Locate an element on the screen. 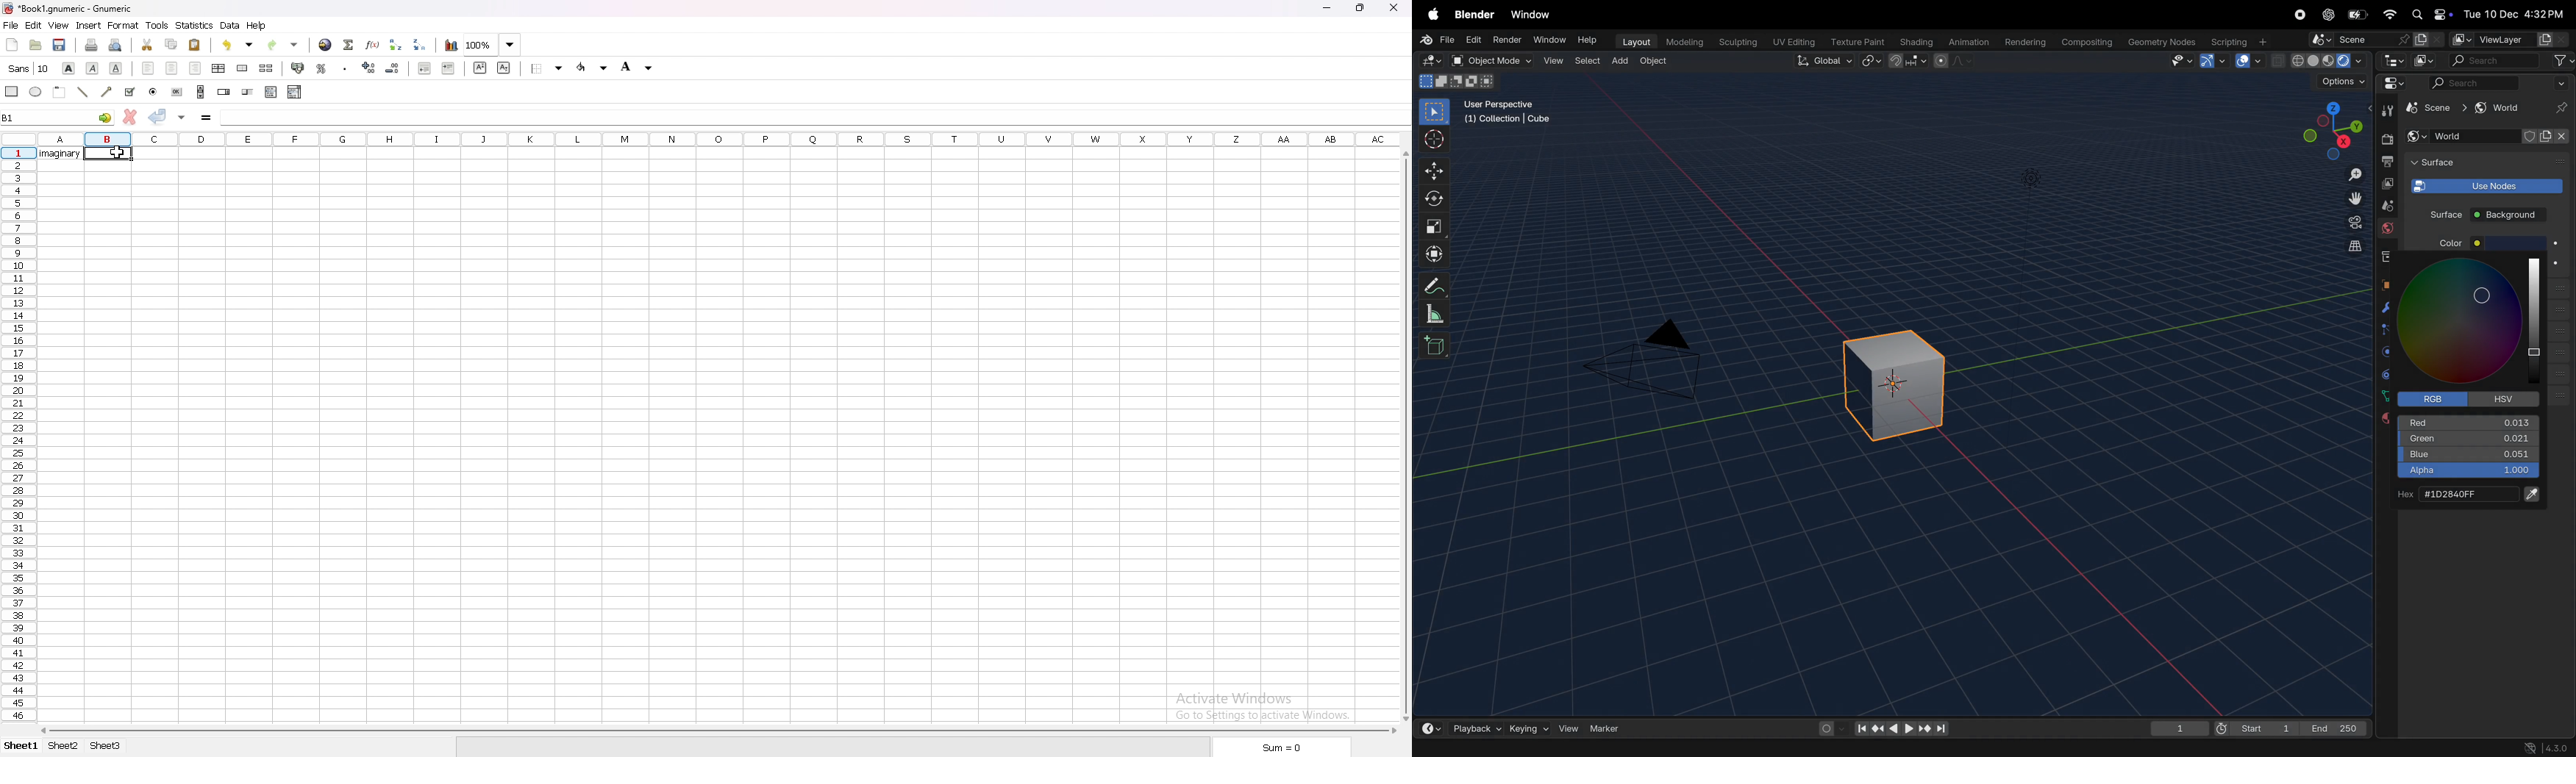 The height and width of the screenshot is (784, 2576). insert is located at coordinates (89, 26).